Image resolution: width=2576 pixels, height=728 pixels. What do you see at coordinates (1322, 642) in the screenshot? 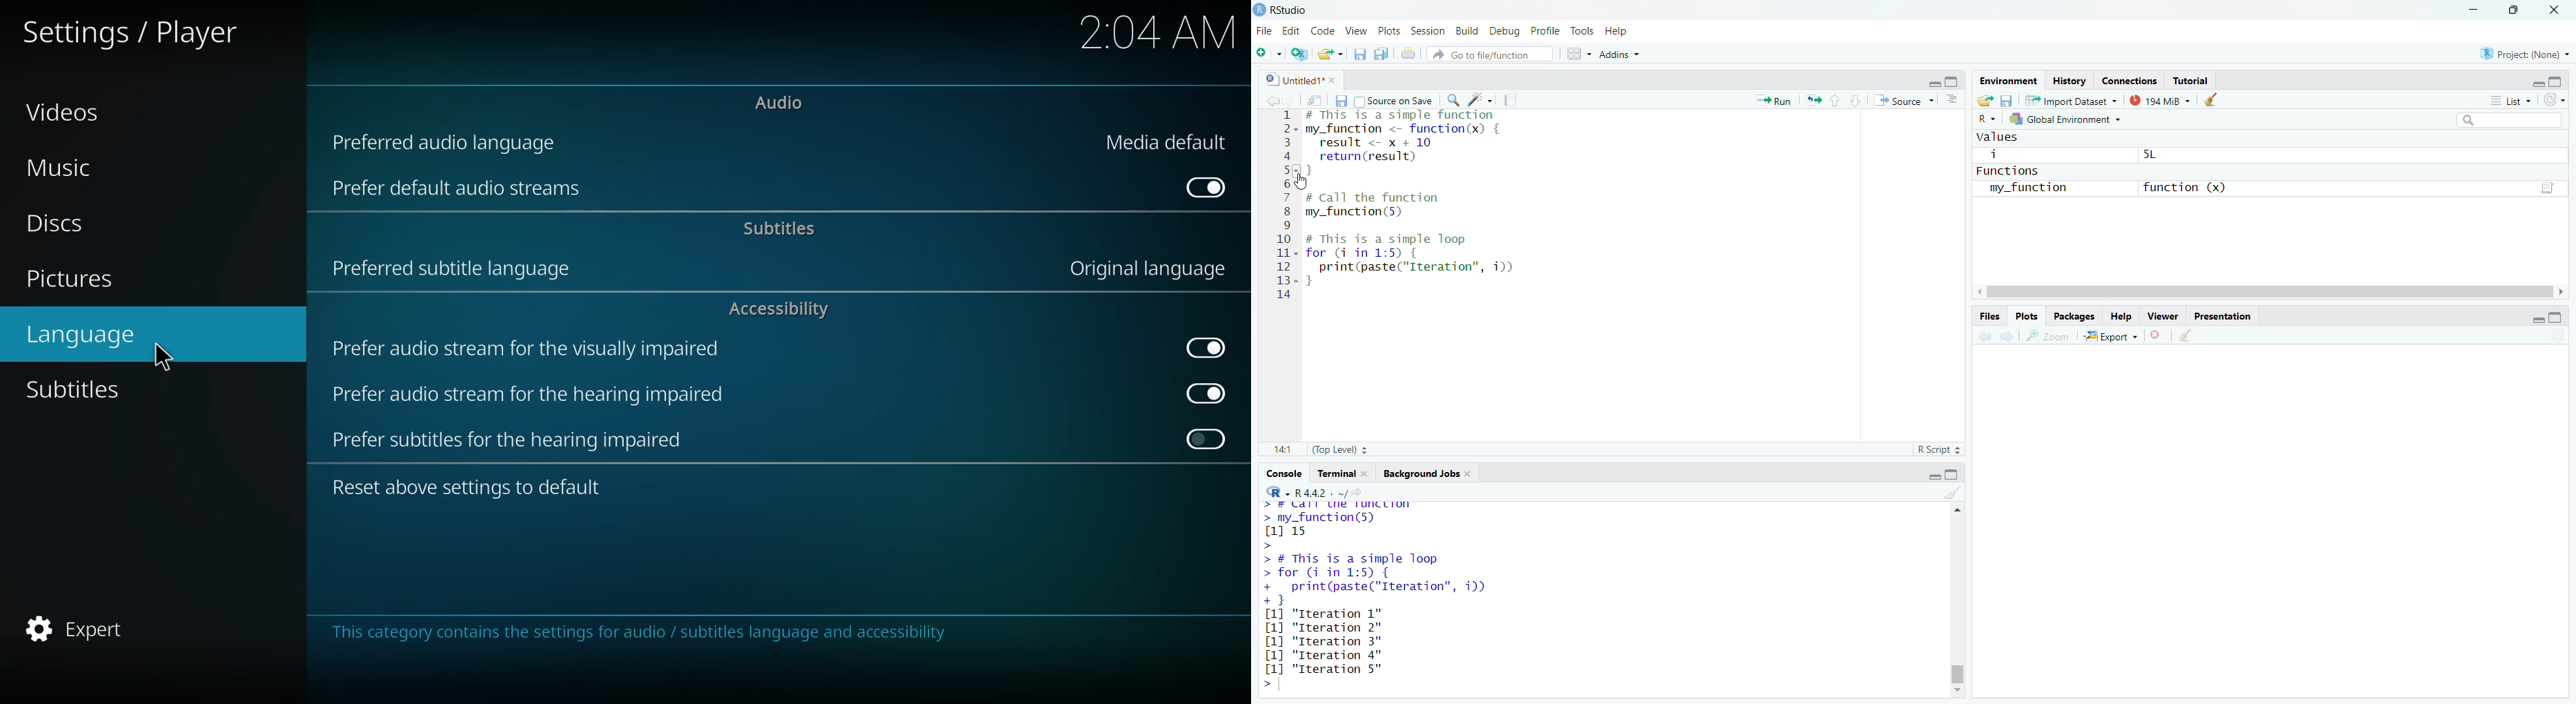
I see `[1] "Iteration 3"` at bounding box center [1322, 642].